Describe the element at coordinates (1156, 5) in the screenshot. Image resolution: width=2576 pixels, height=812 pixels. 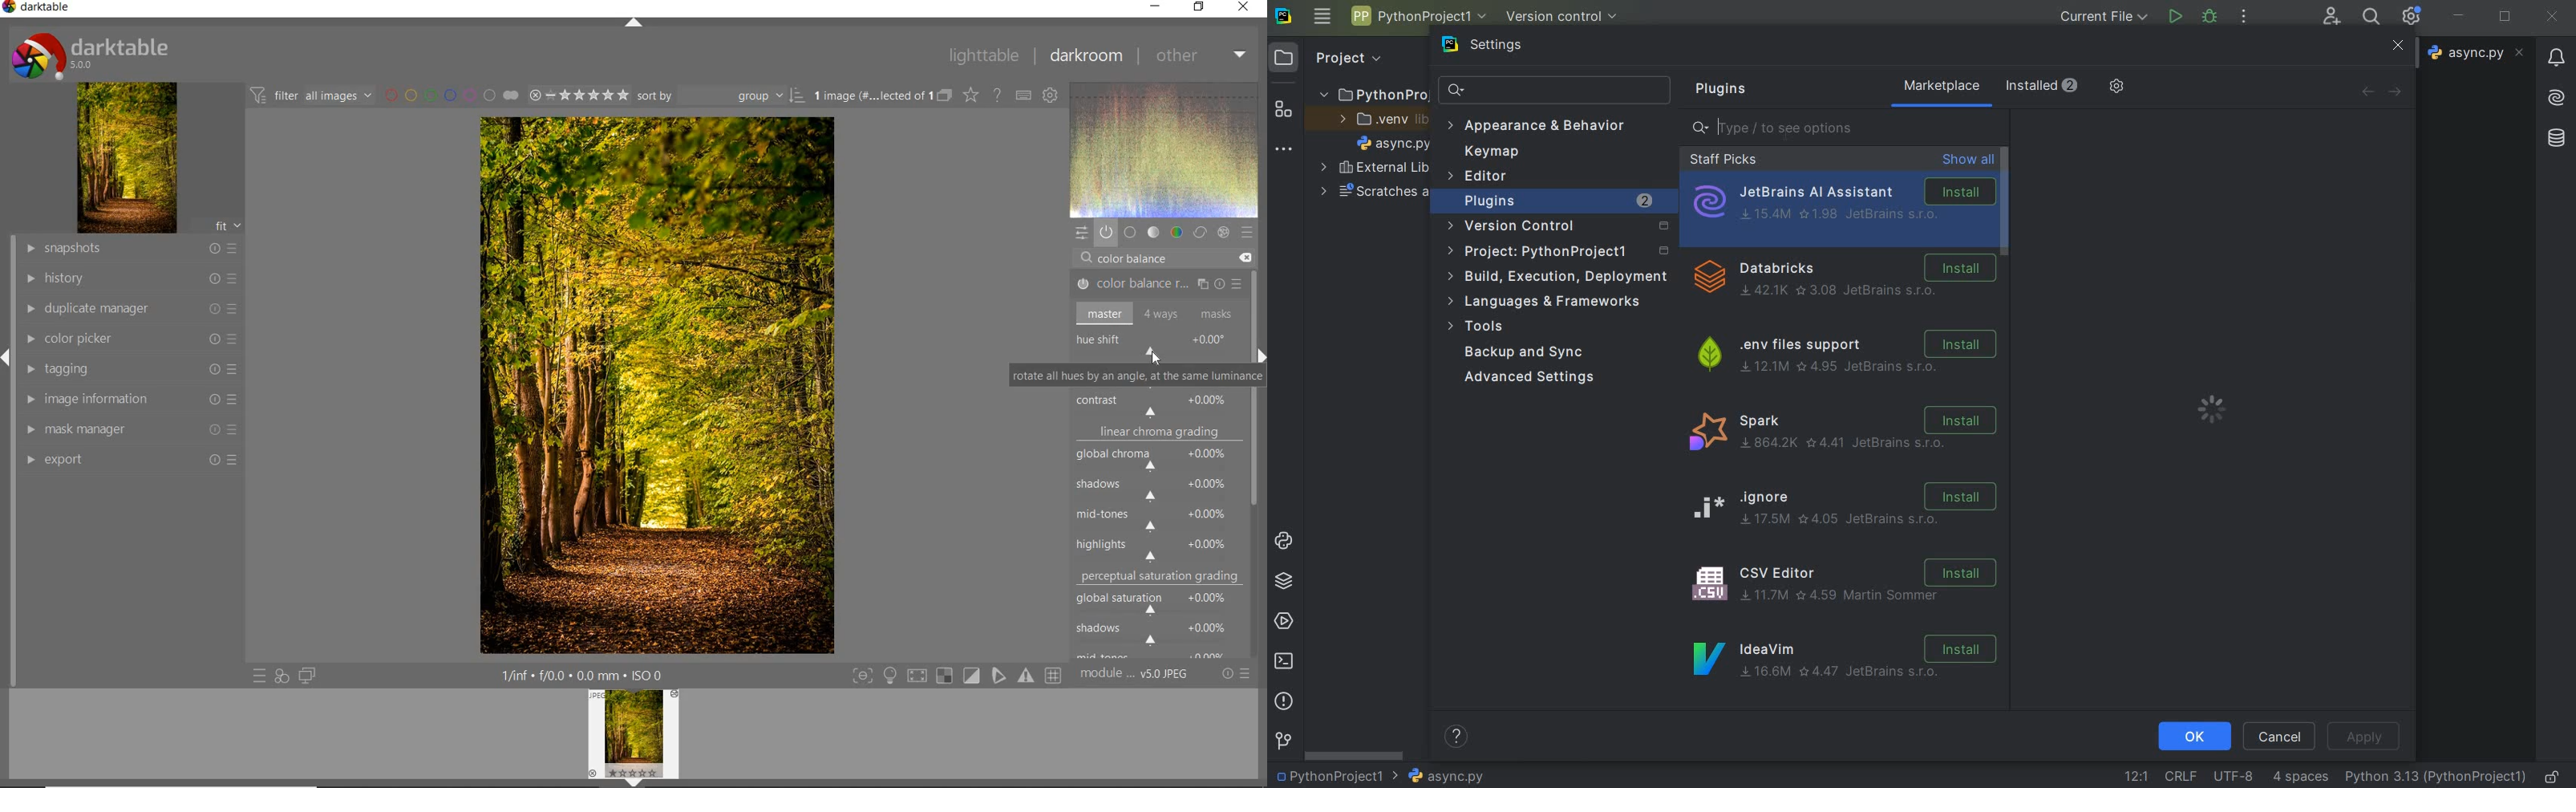
I see `minimize` at that location.